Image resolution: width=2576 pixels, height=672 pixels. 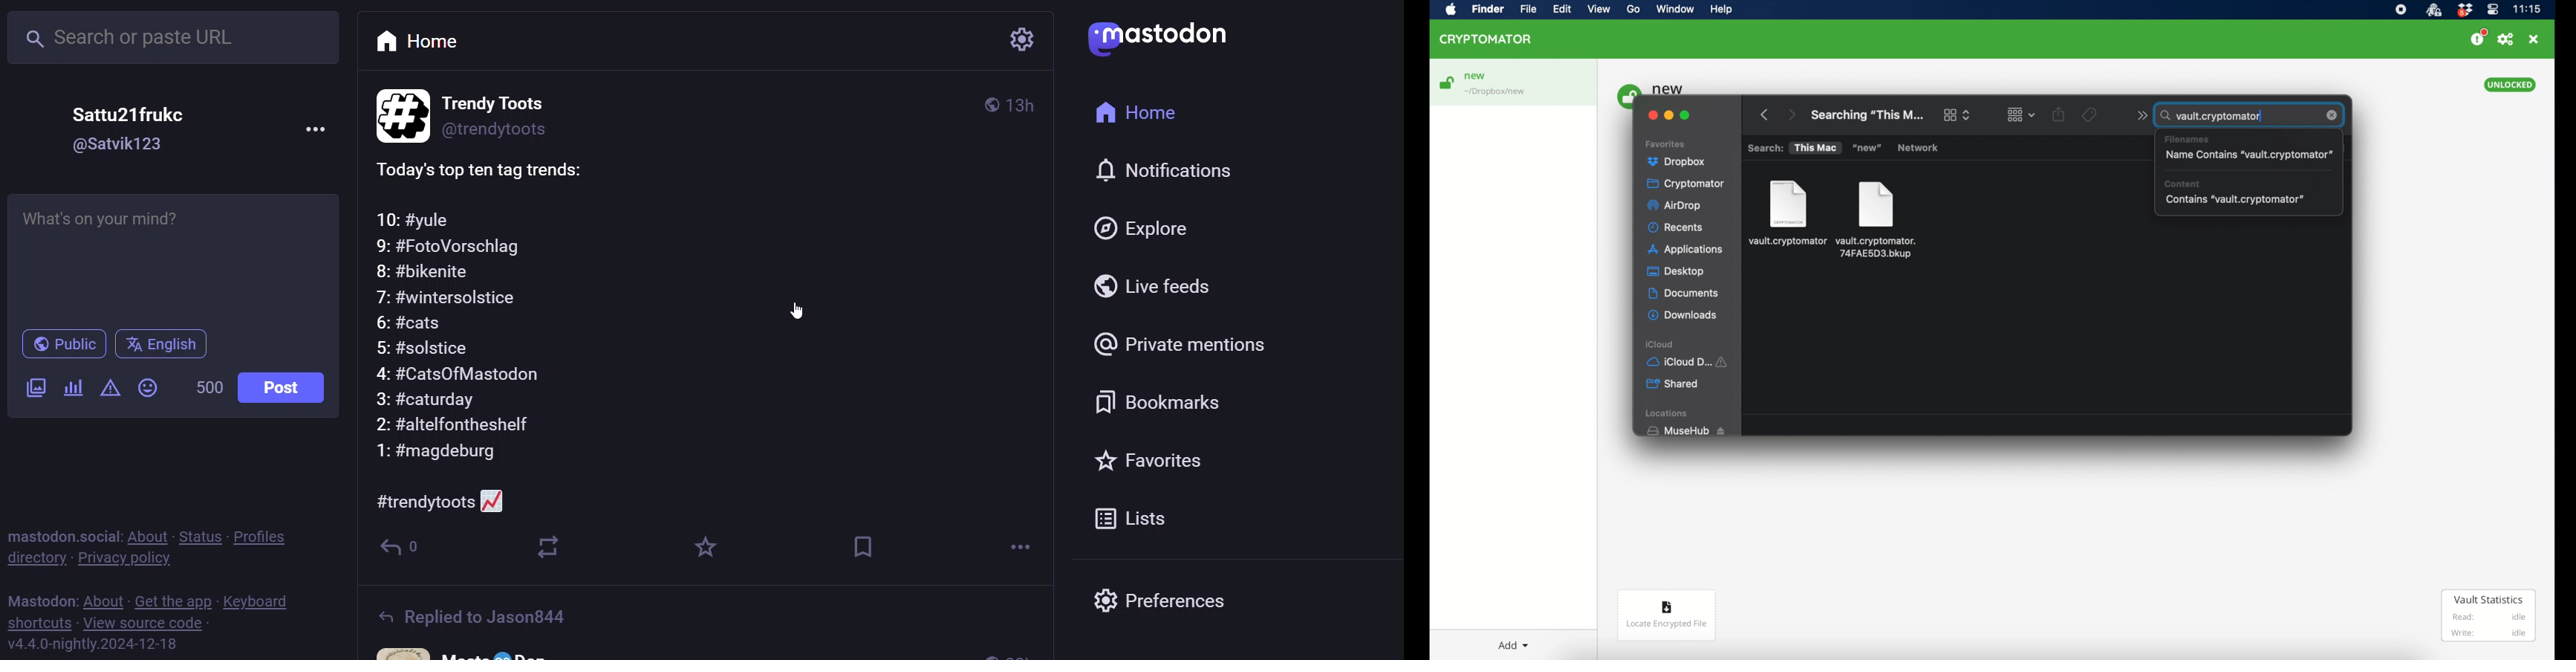 I want to click on bookmarks, so click(x=1154, y=401).